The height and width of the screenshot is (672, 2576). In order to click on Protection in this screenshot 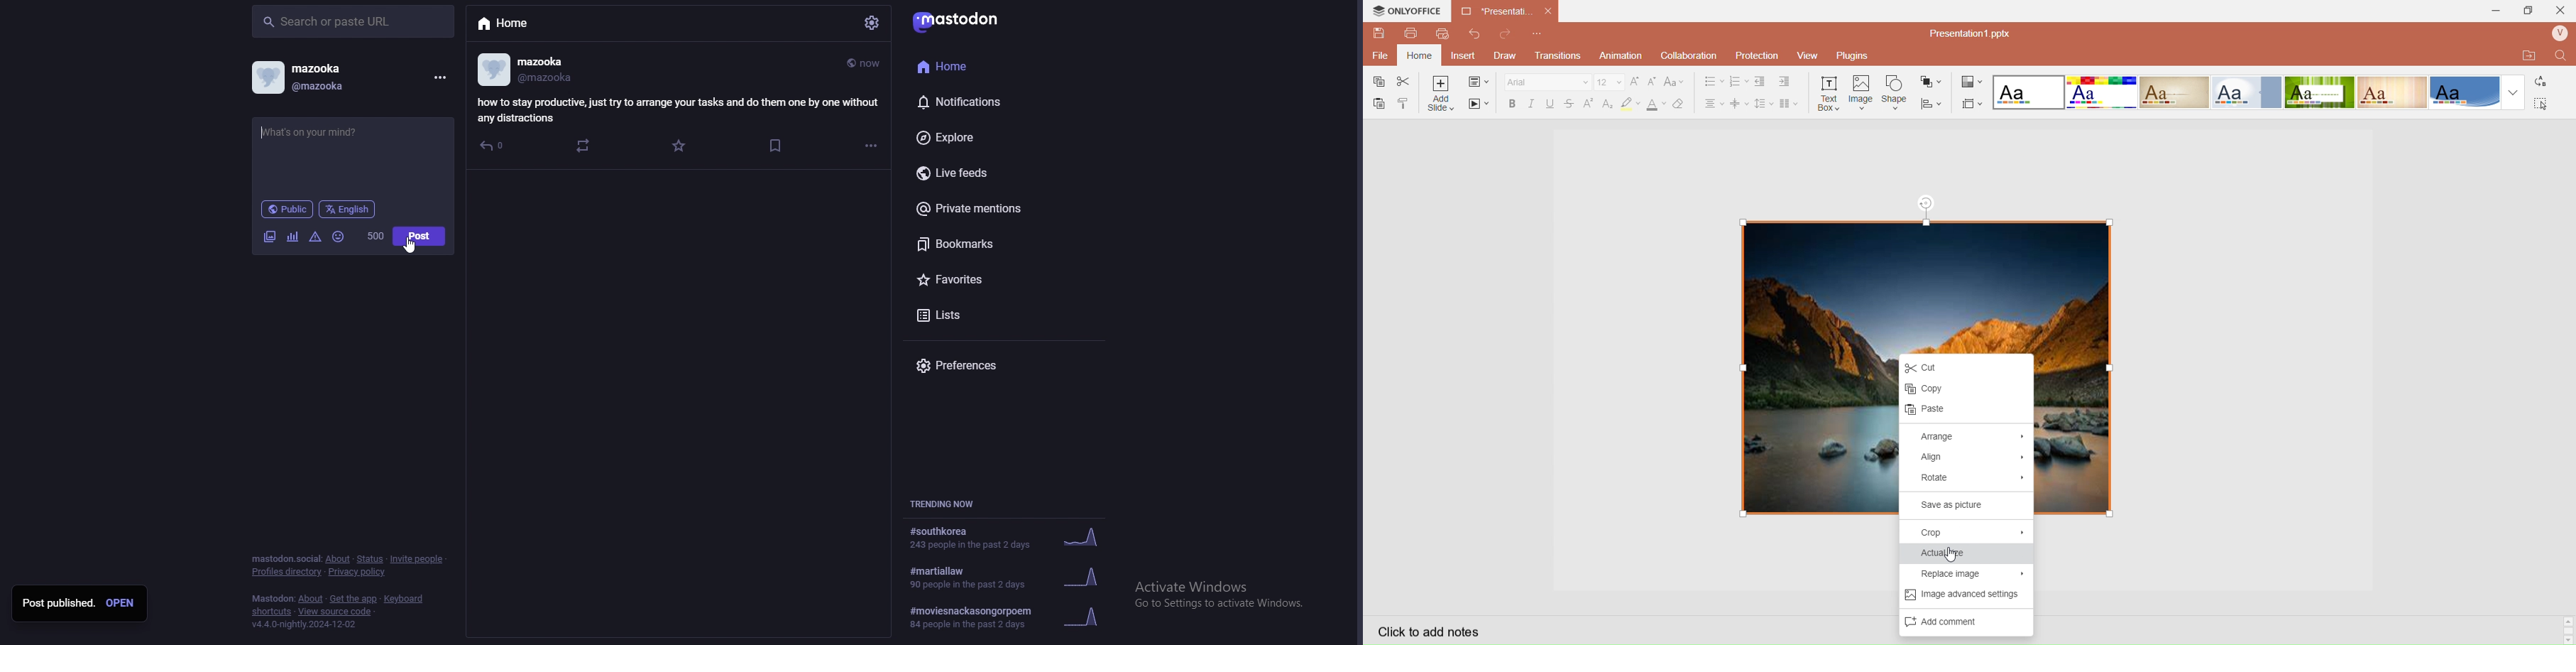, I will do `click(1758, 56)`.